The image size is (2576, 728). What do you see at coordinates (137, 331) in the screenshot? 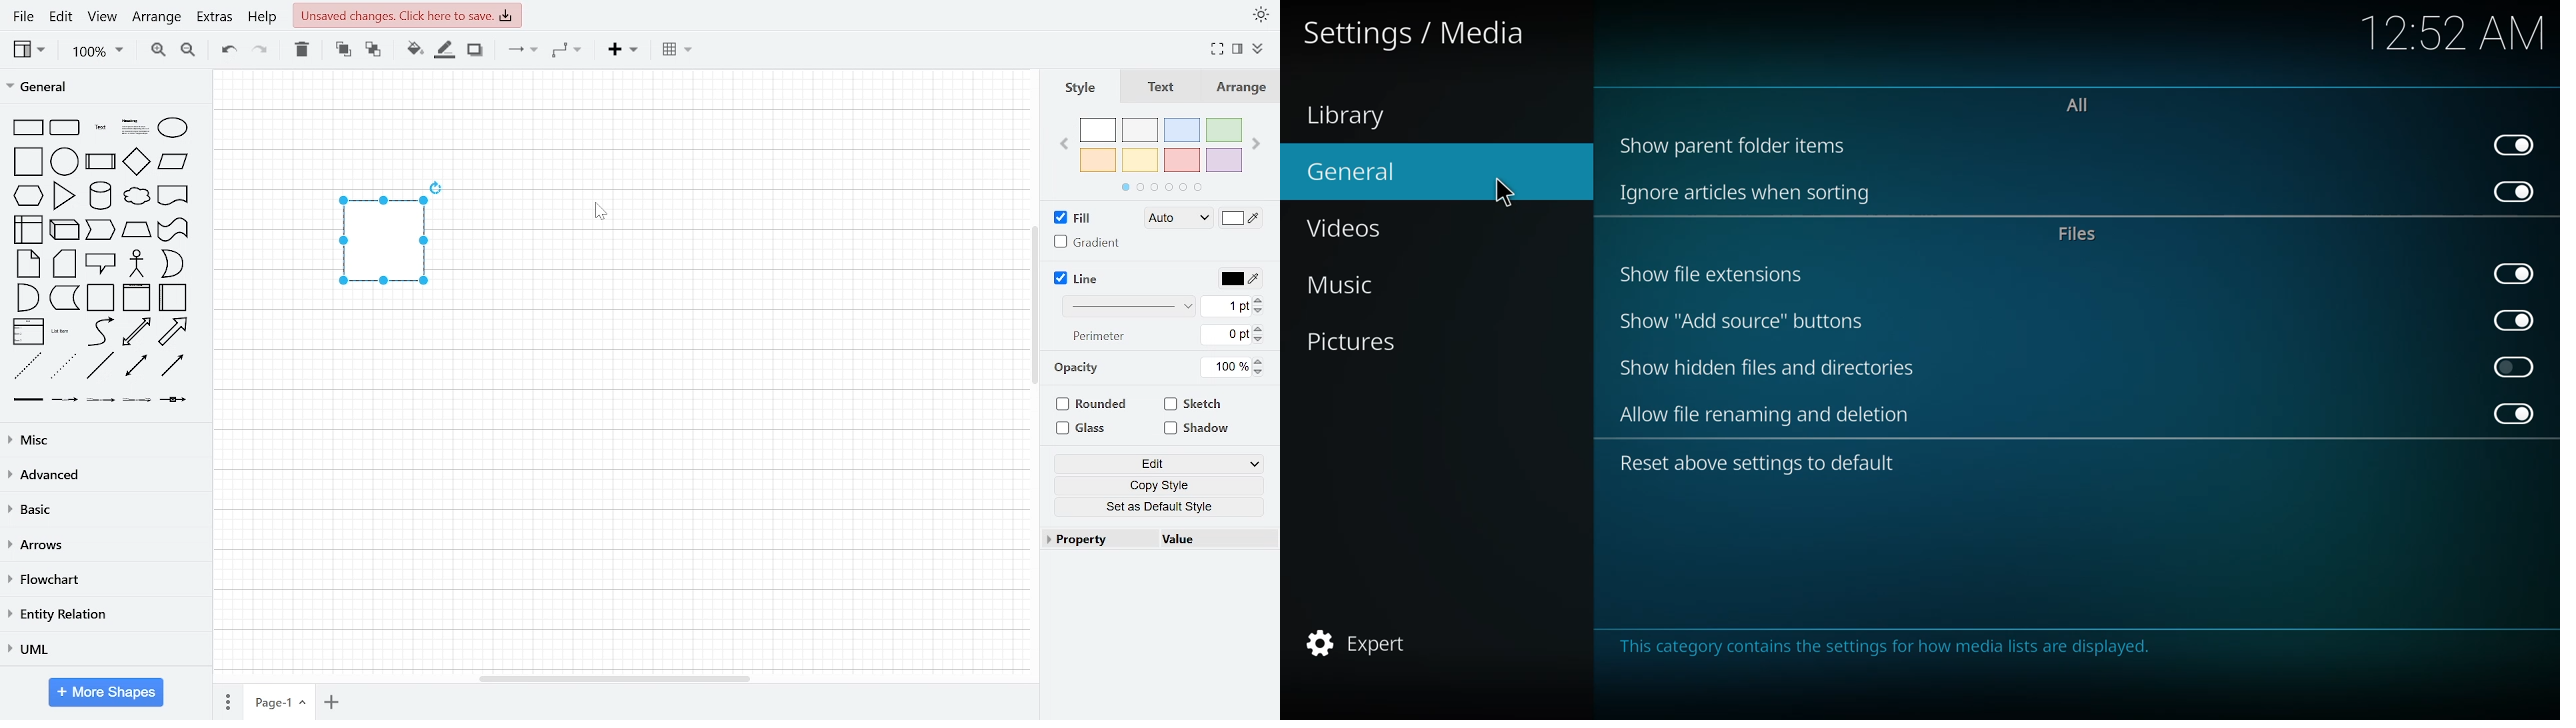
I see `bidirectional arrow` at bounding box center [137, 331].